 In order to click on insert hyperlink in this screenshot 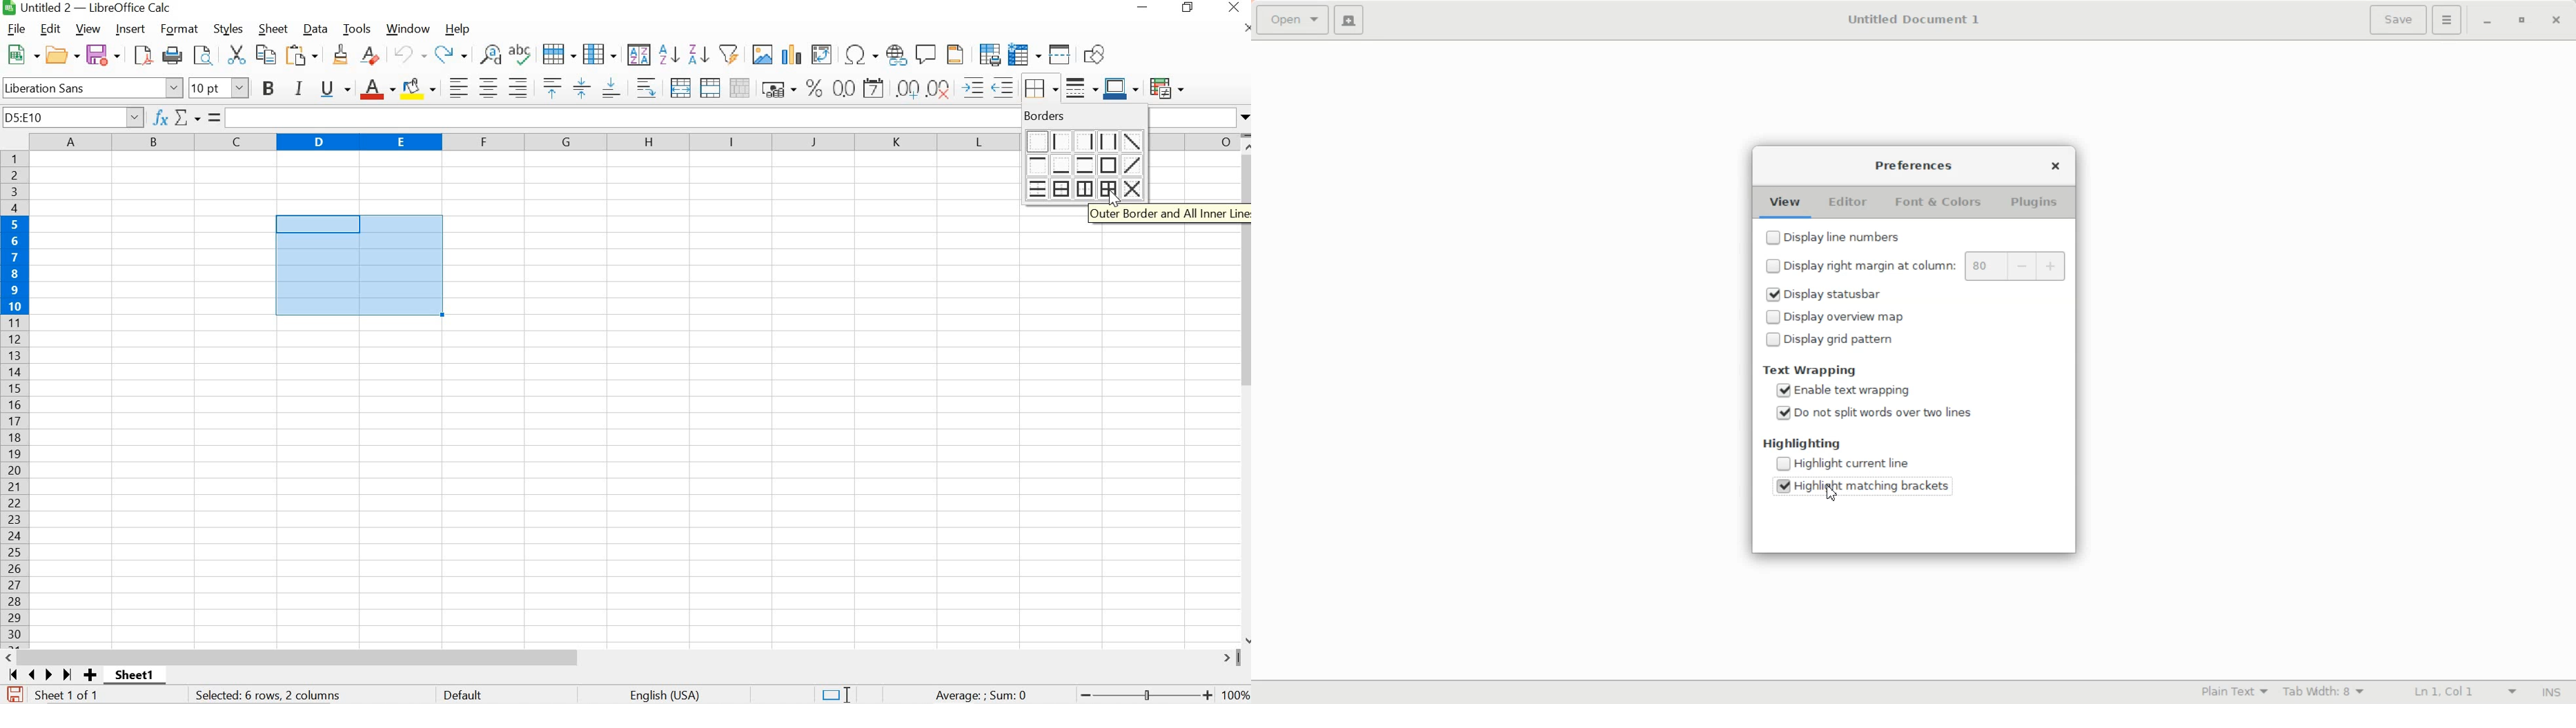, I will do `click(897, 54)`.